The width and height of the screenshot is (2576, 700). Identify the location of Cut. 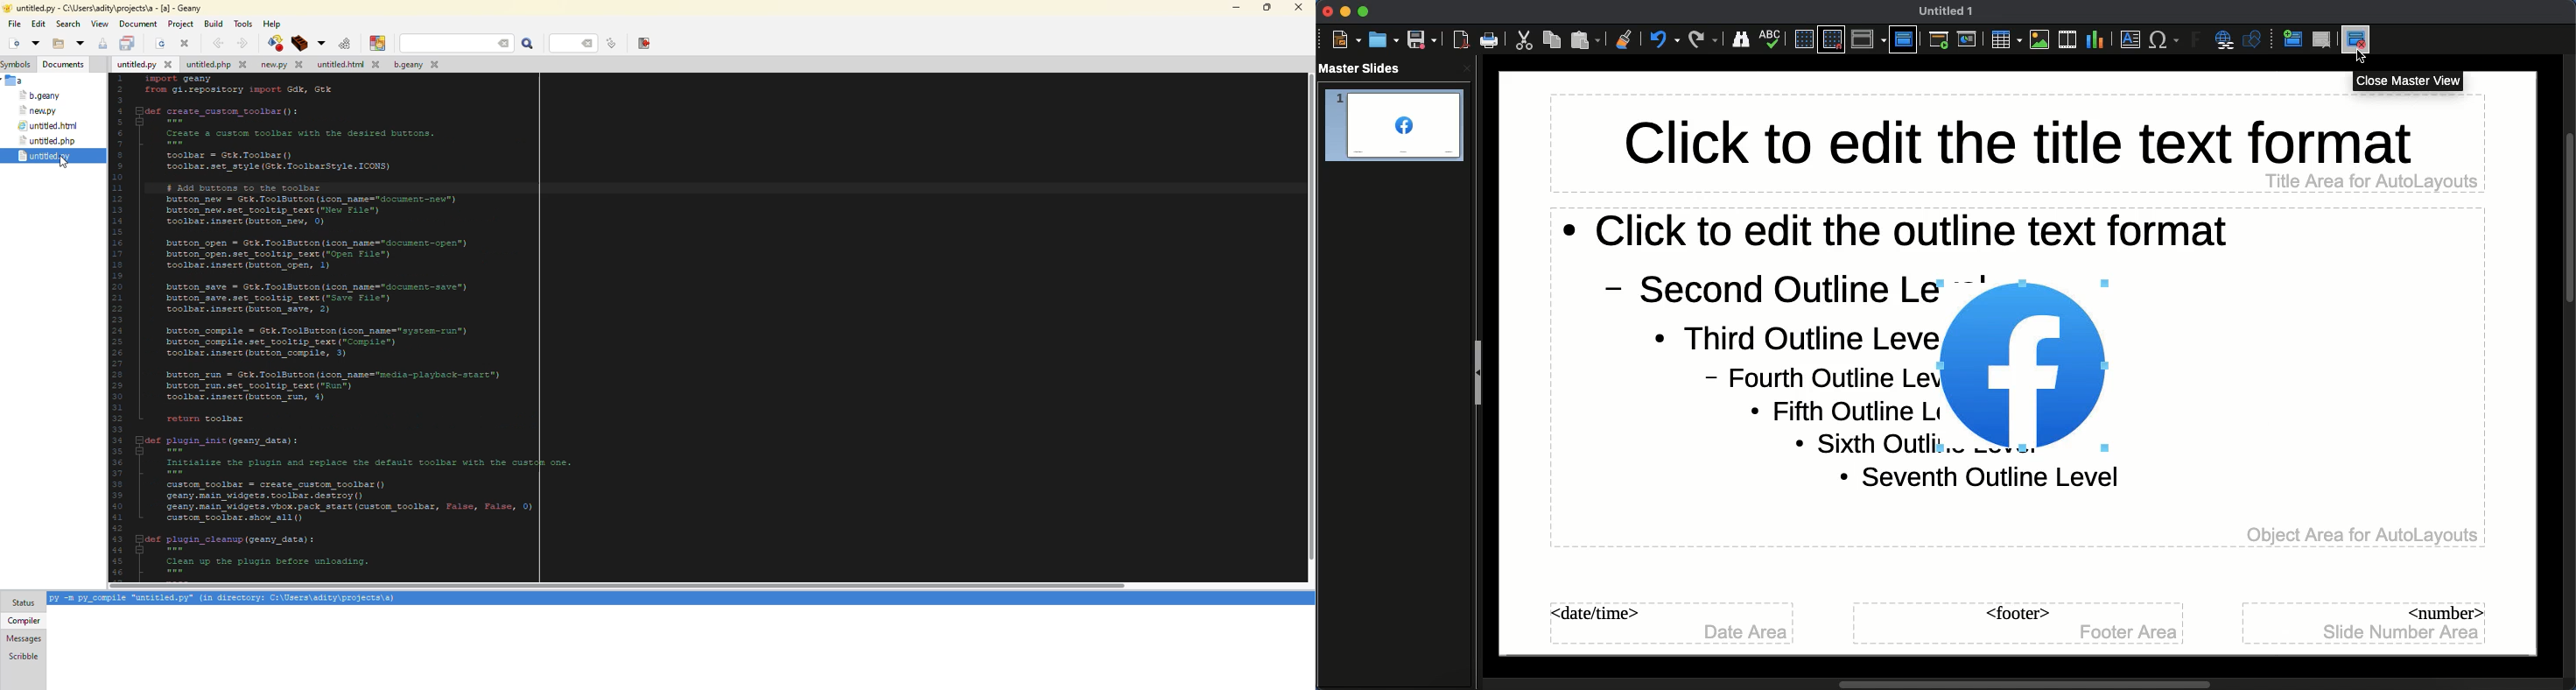
(1524, 40).